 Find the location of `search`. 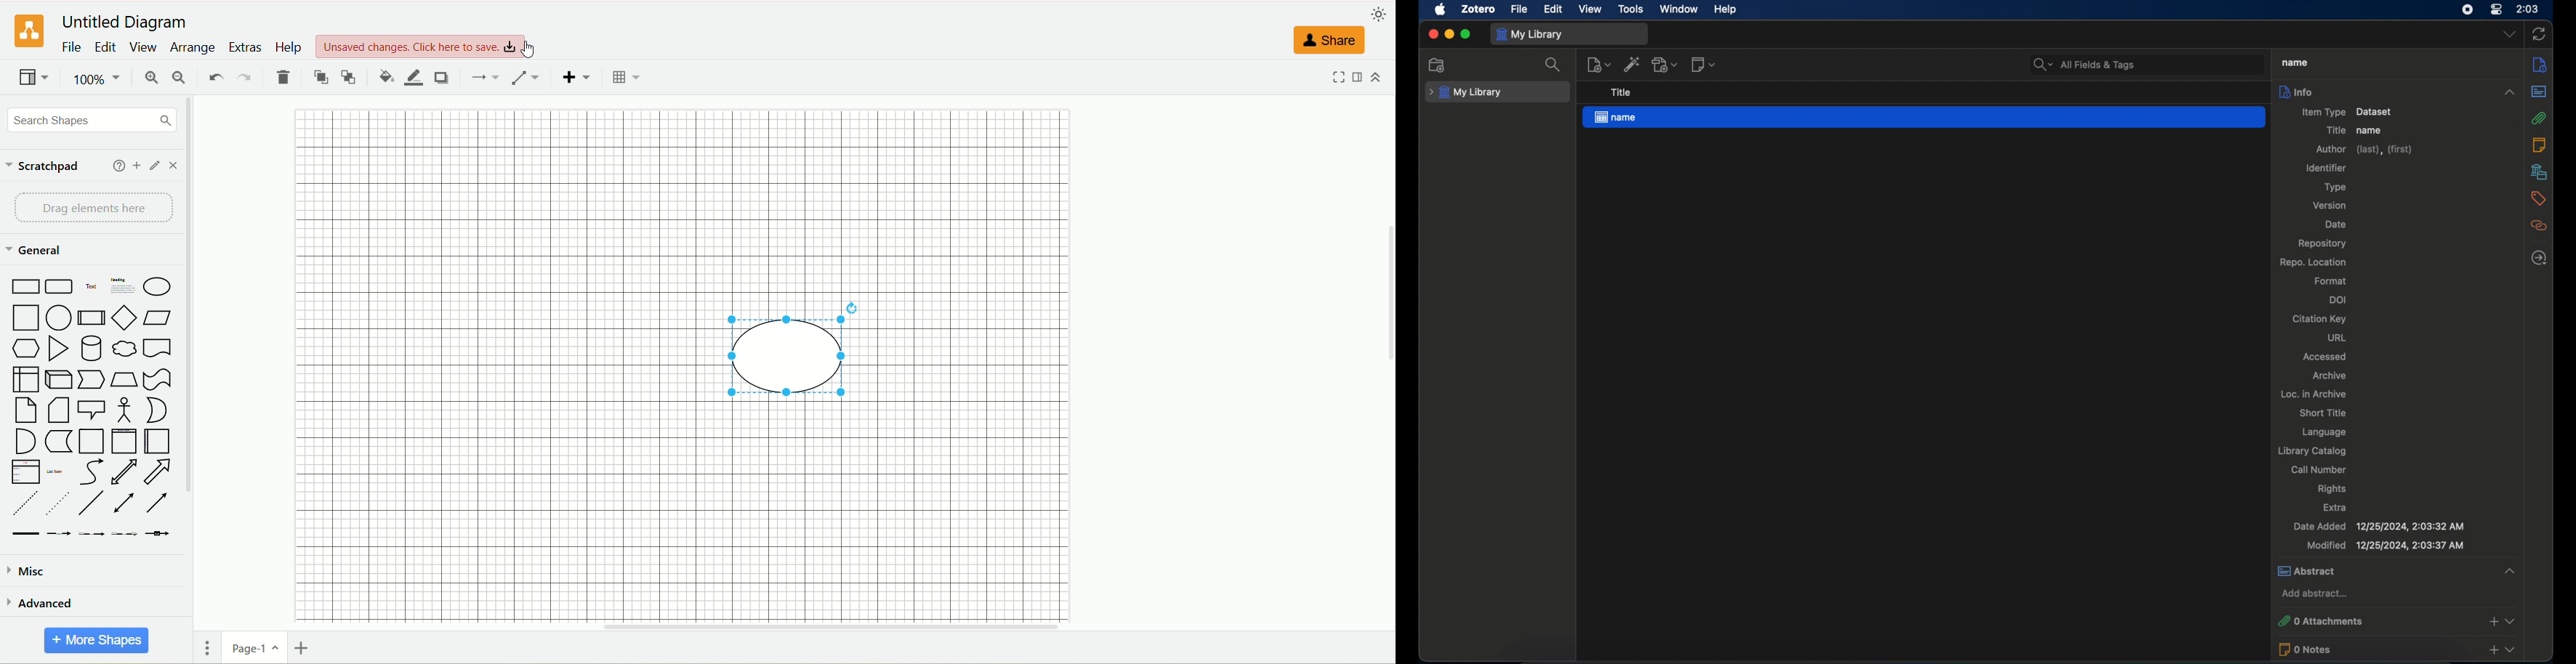

search is located at coordinates (1555, 65).